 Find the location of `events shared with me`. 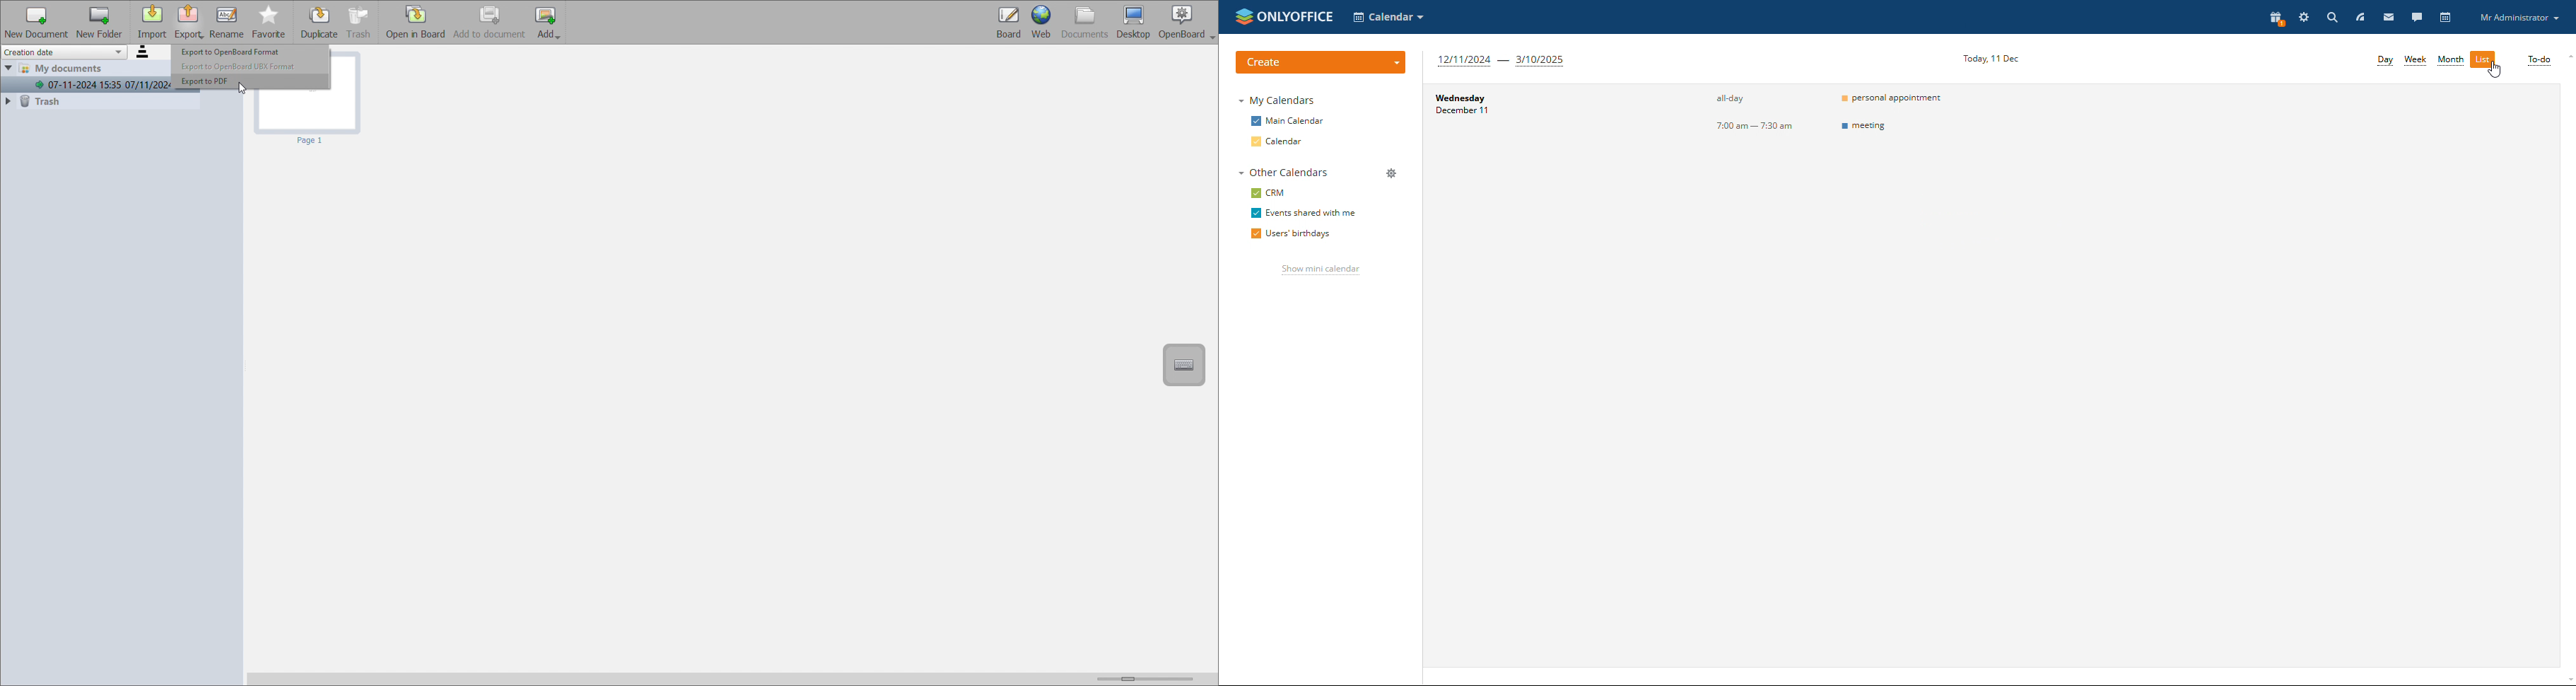

events shared with me is located at coordinates (1303, 214).